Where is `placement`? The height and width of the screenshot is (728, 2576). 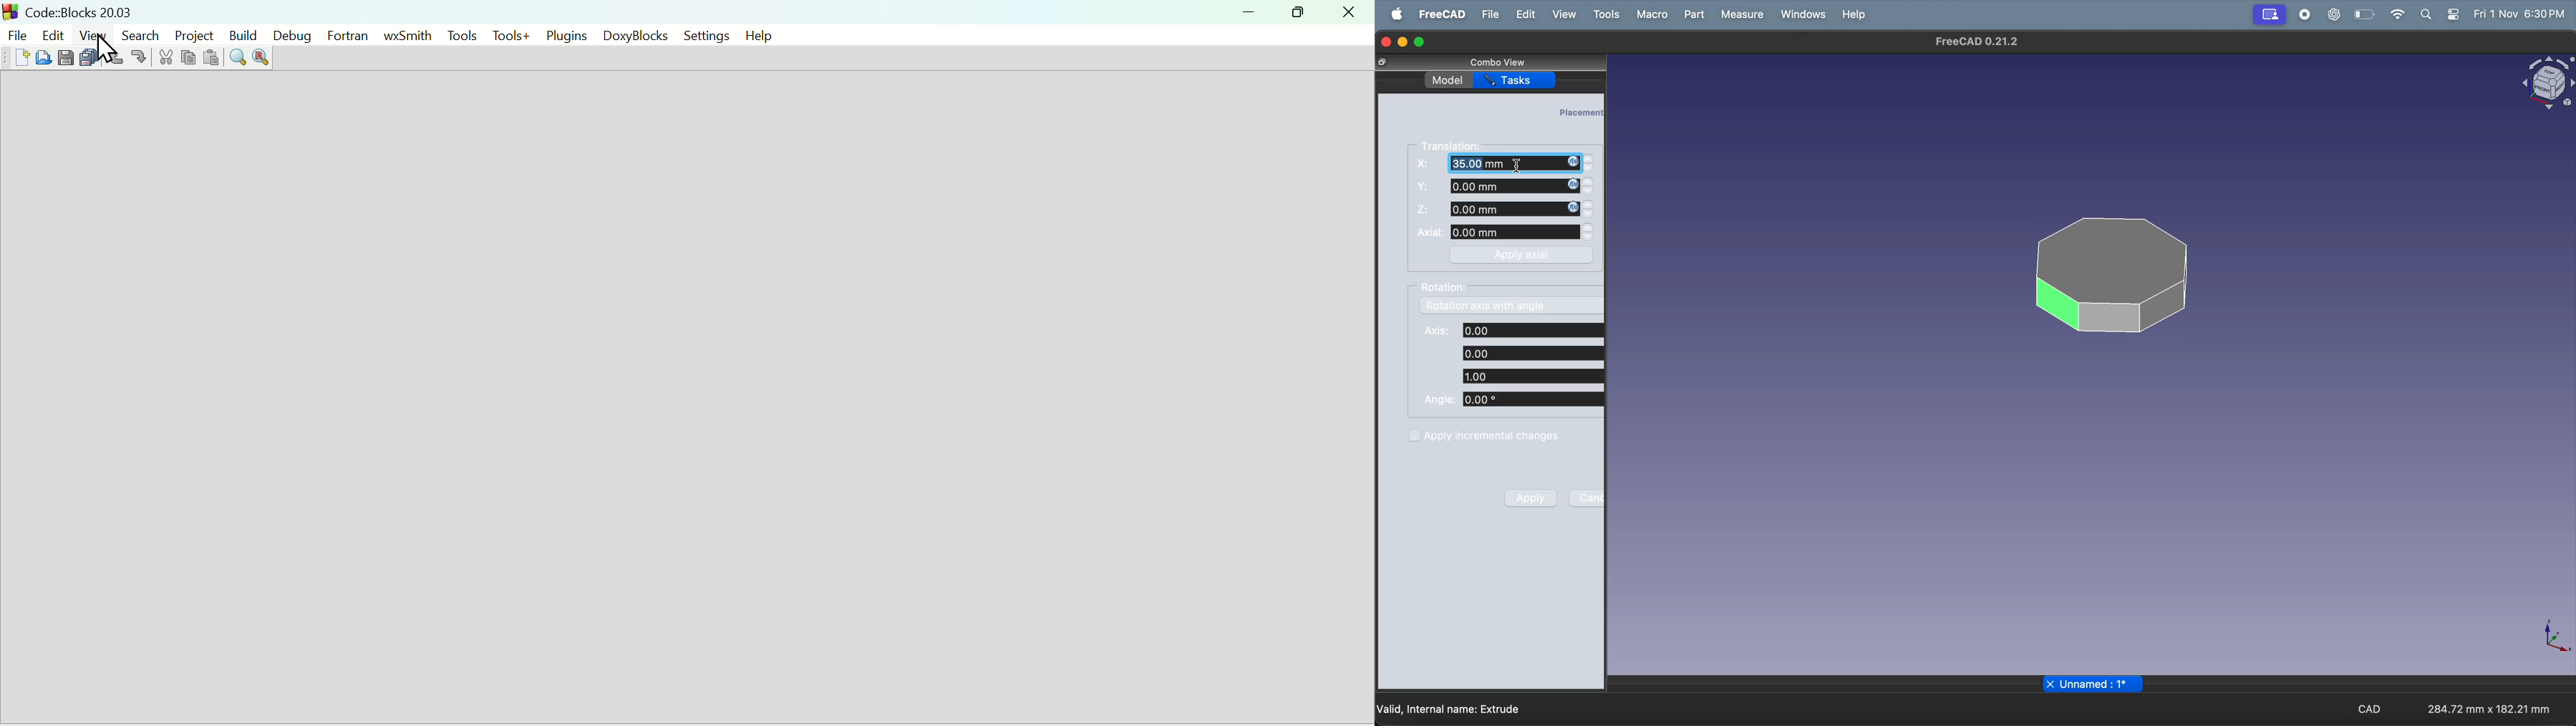 placement is located at coordinates (1581, 111).